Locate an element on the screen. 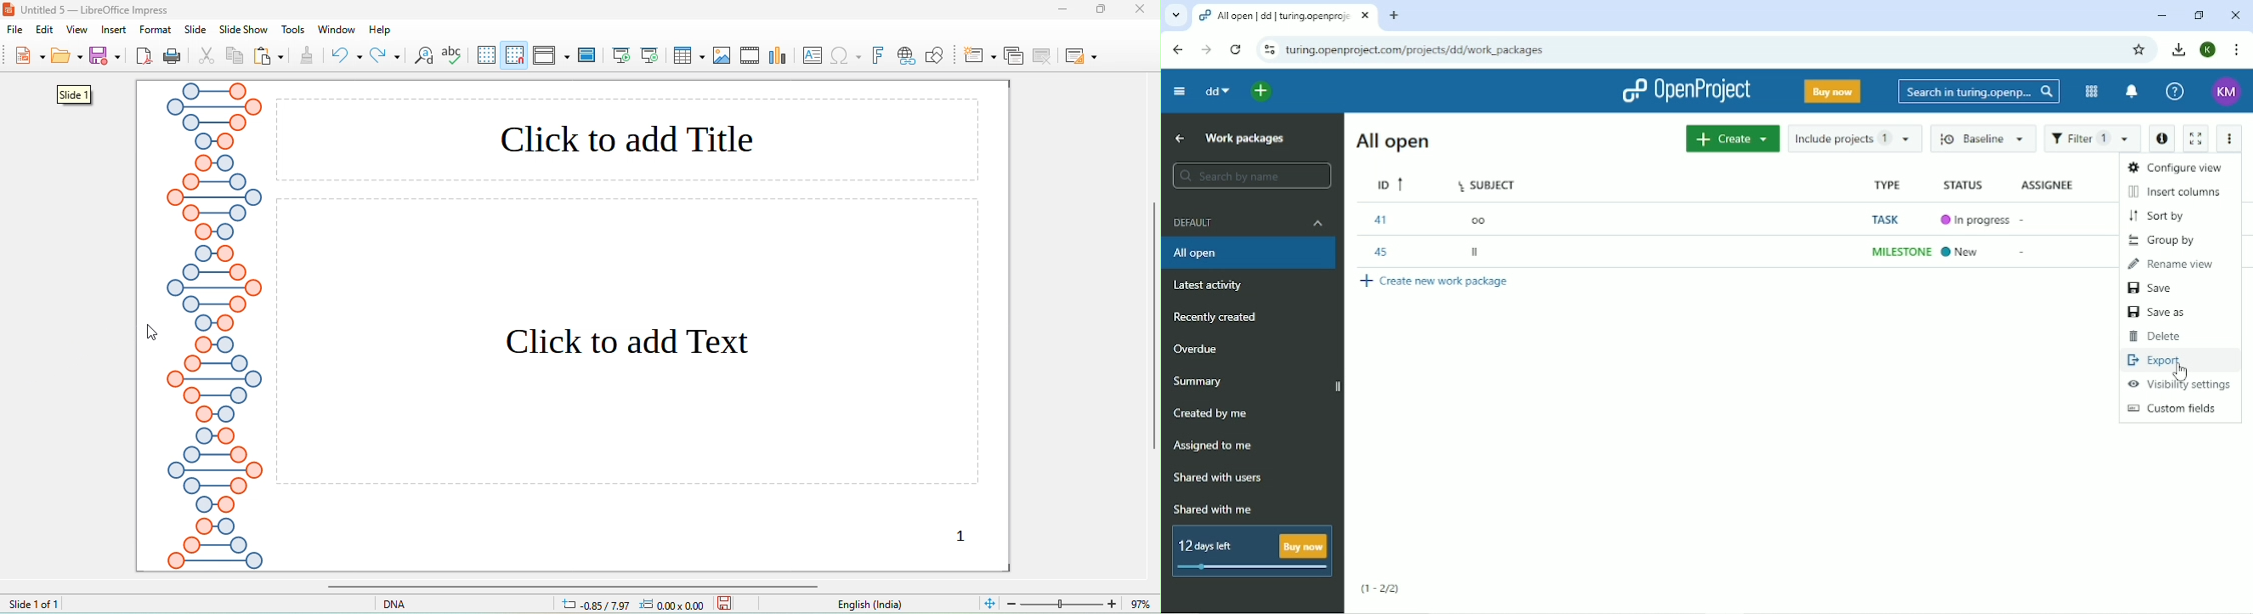 This screenshot has width=2268, height=616. duplicate slide is located at coordinates (1014, 55).